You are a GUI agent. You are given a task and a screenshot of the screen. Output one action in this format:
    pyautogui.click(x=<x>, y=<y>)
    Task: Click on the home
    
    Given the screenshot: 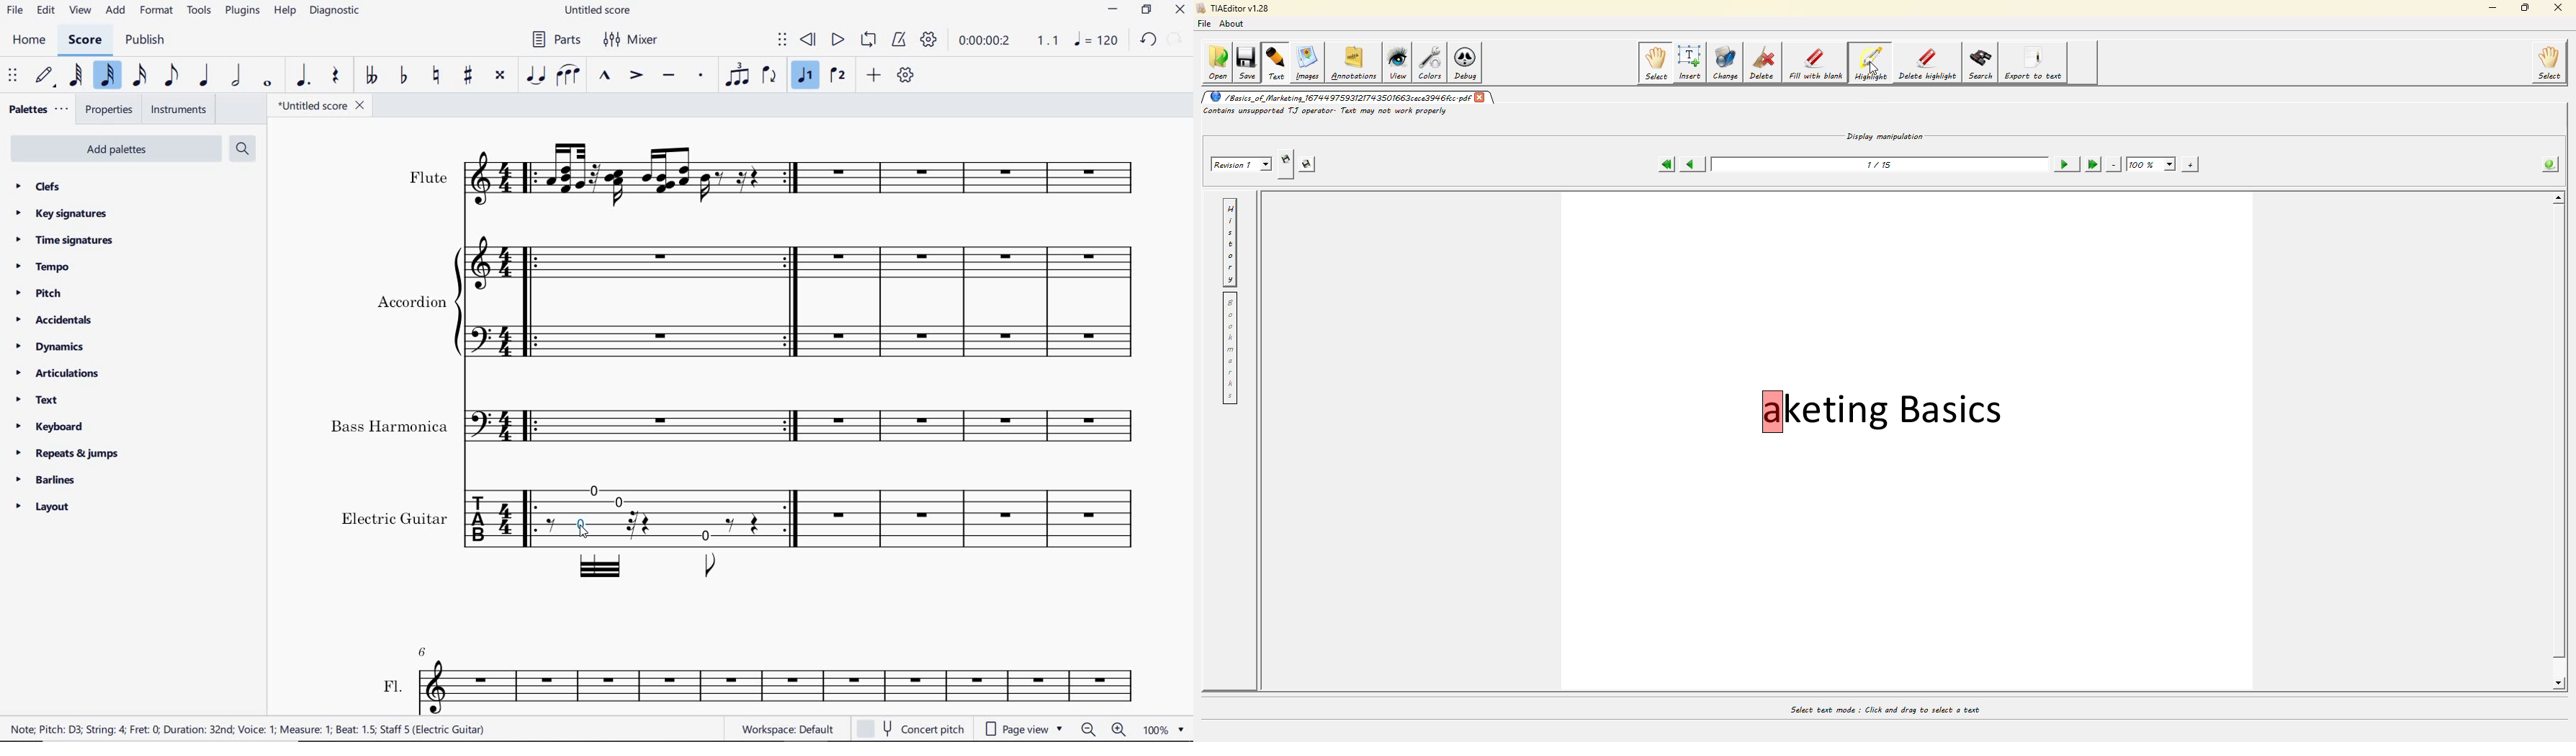 What is the action you would take?
    pyautogui.click(x=28, y=41)
    